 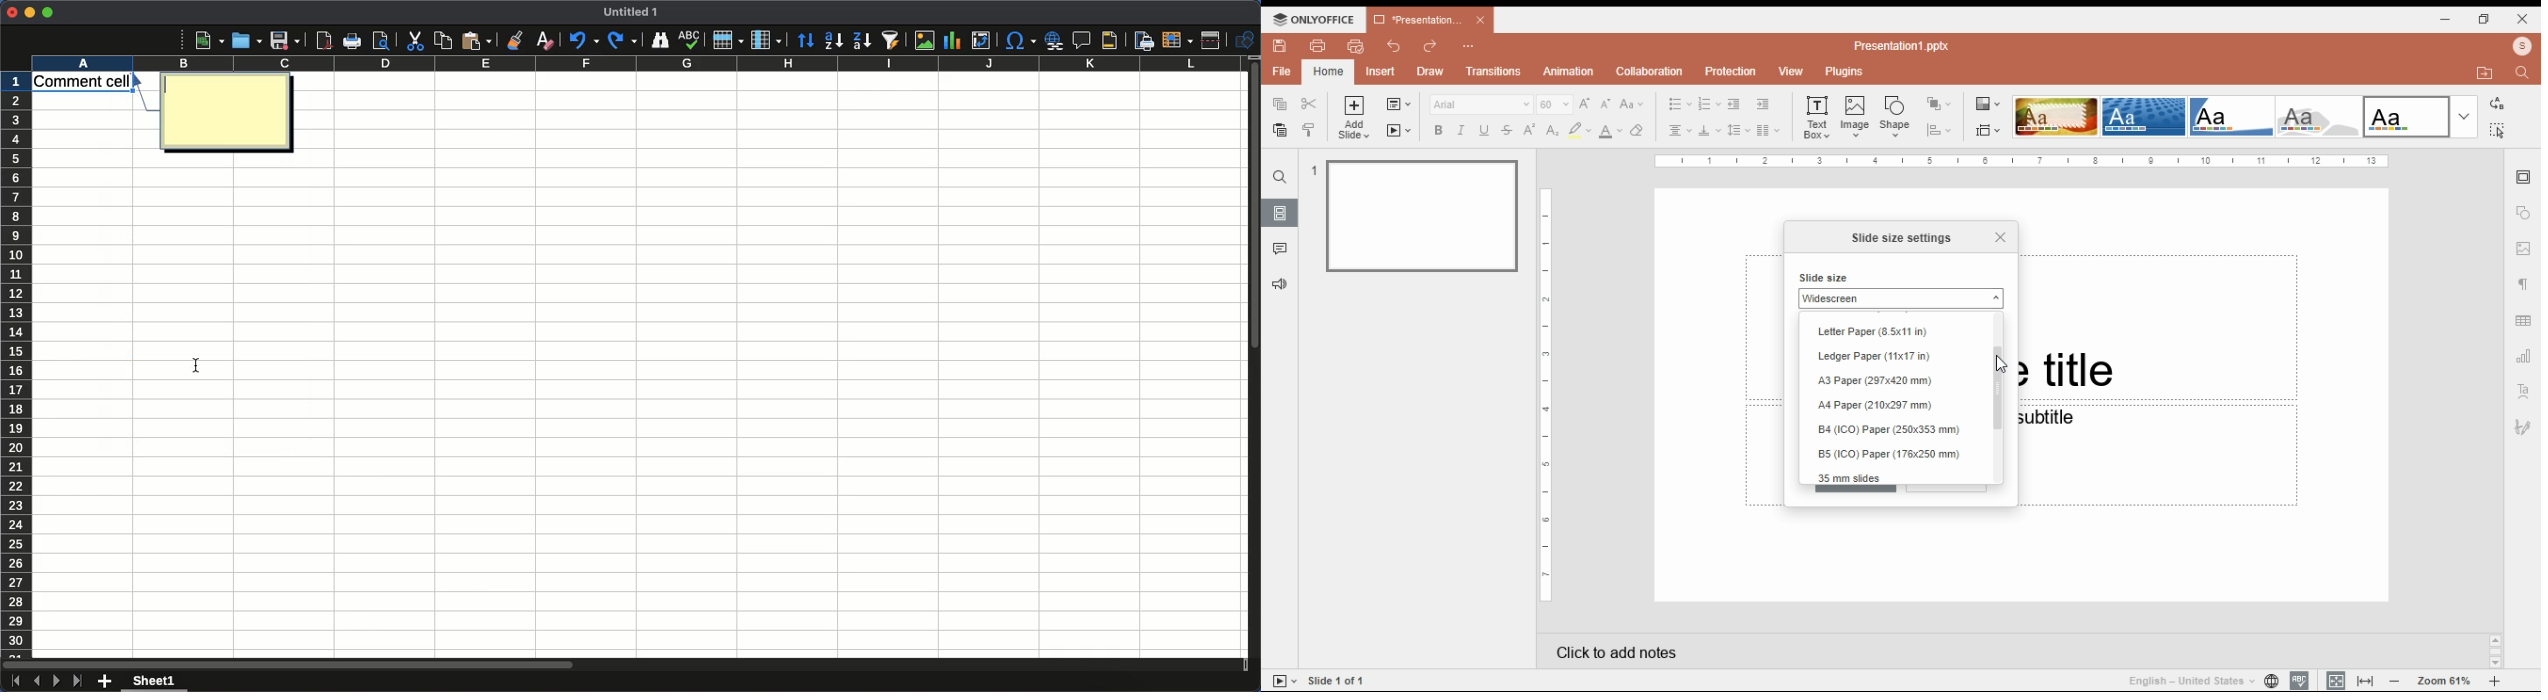 I want to click on file, so click(x=1282, y=71).